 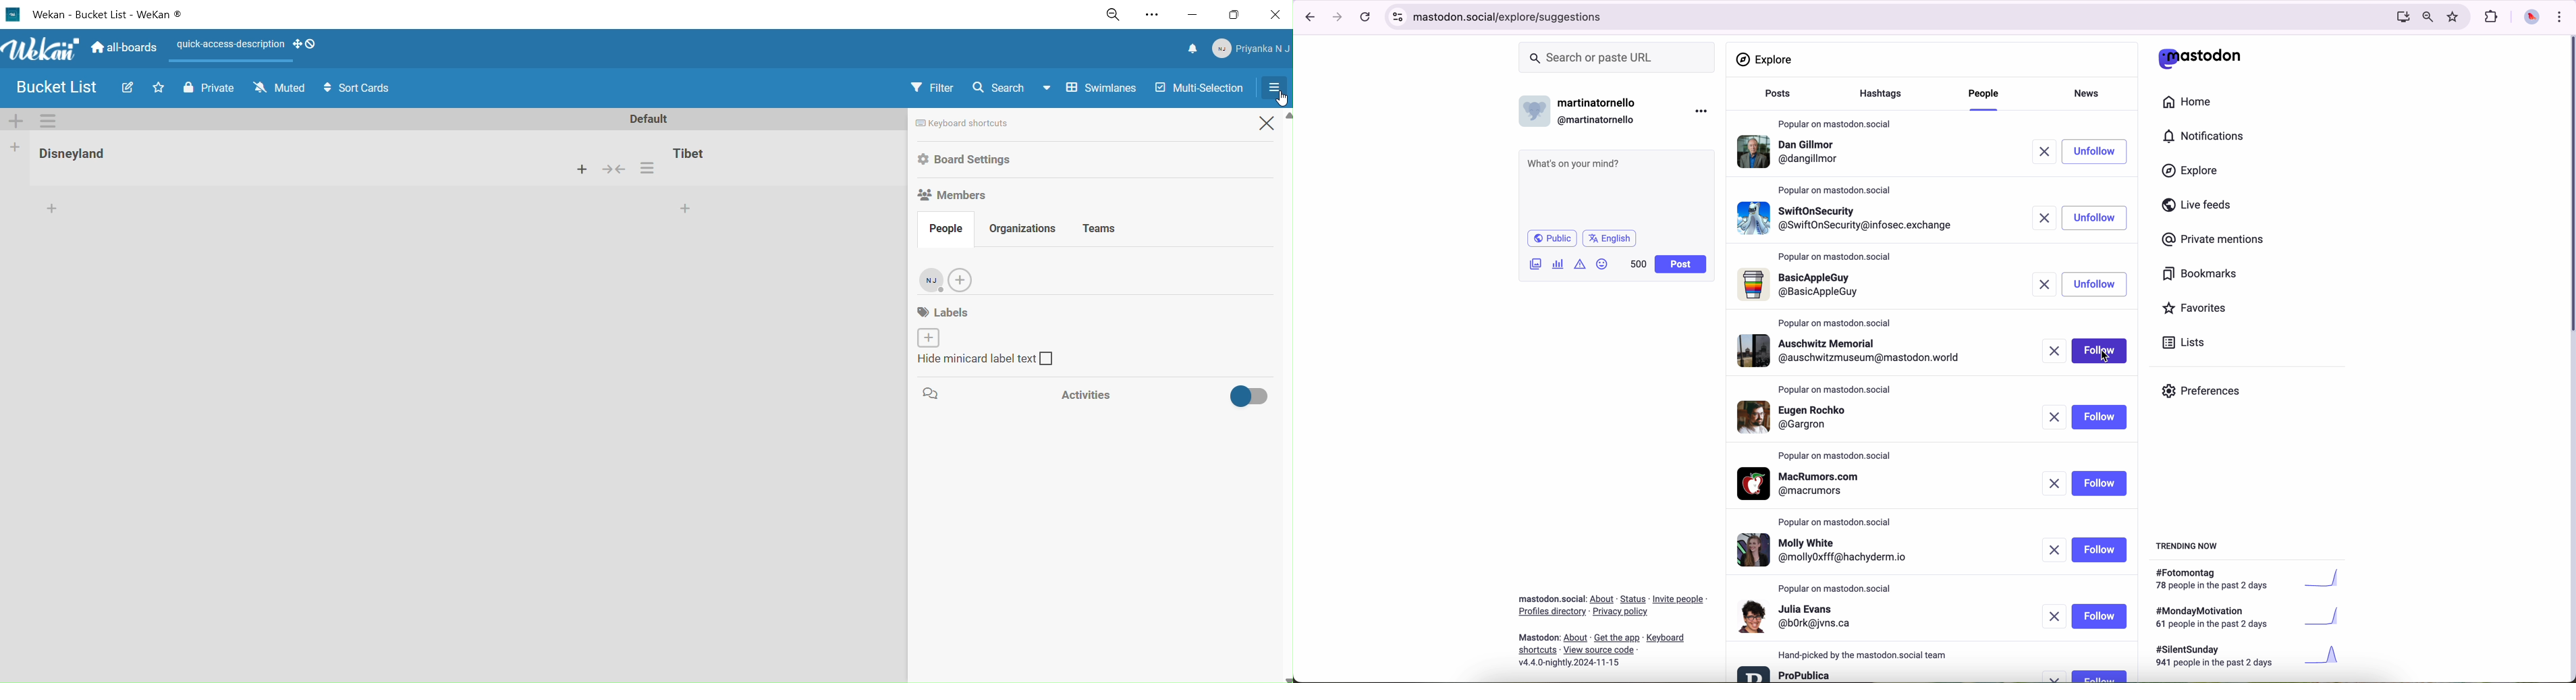 What do you see at coordinates (1838, 189) in the screenshot?
I see `popular on mastodon.social` at bounding box center [1838, 189].